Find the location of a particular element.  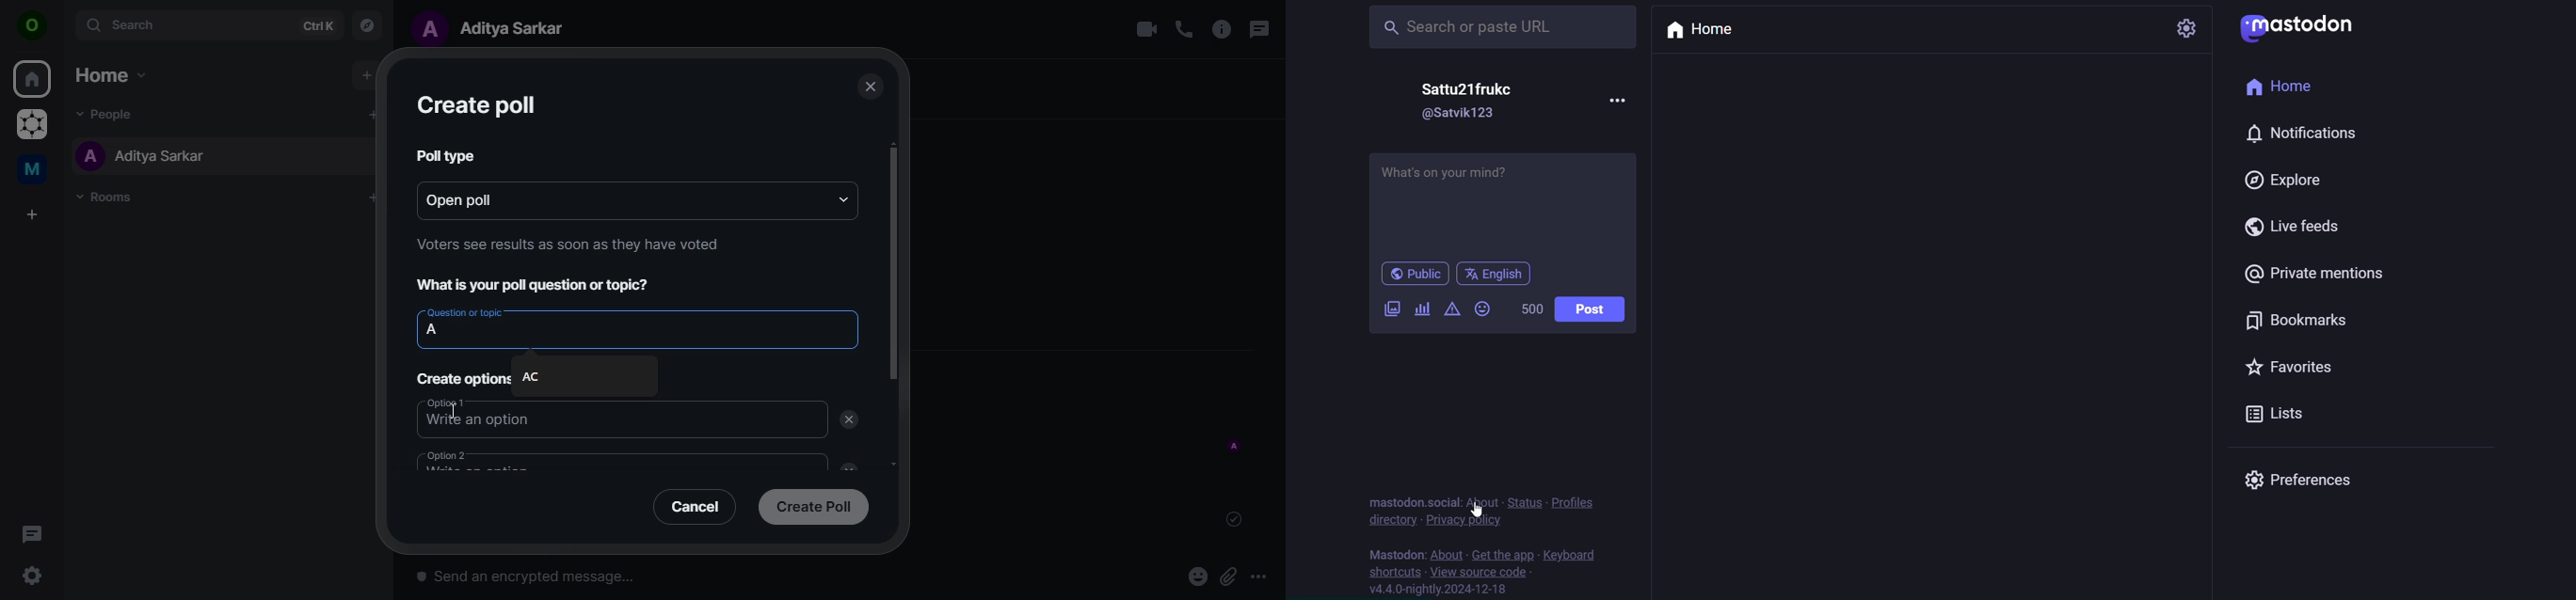

explore is located at coordinates (2287, 182).